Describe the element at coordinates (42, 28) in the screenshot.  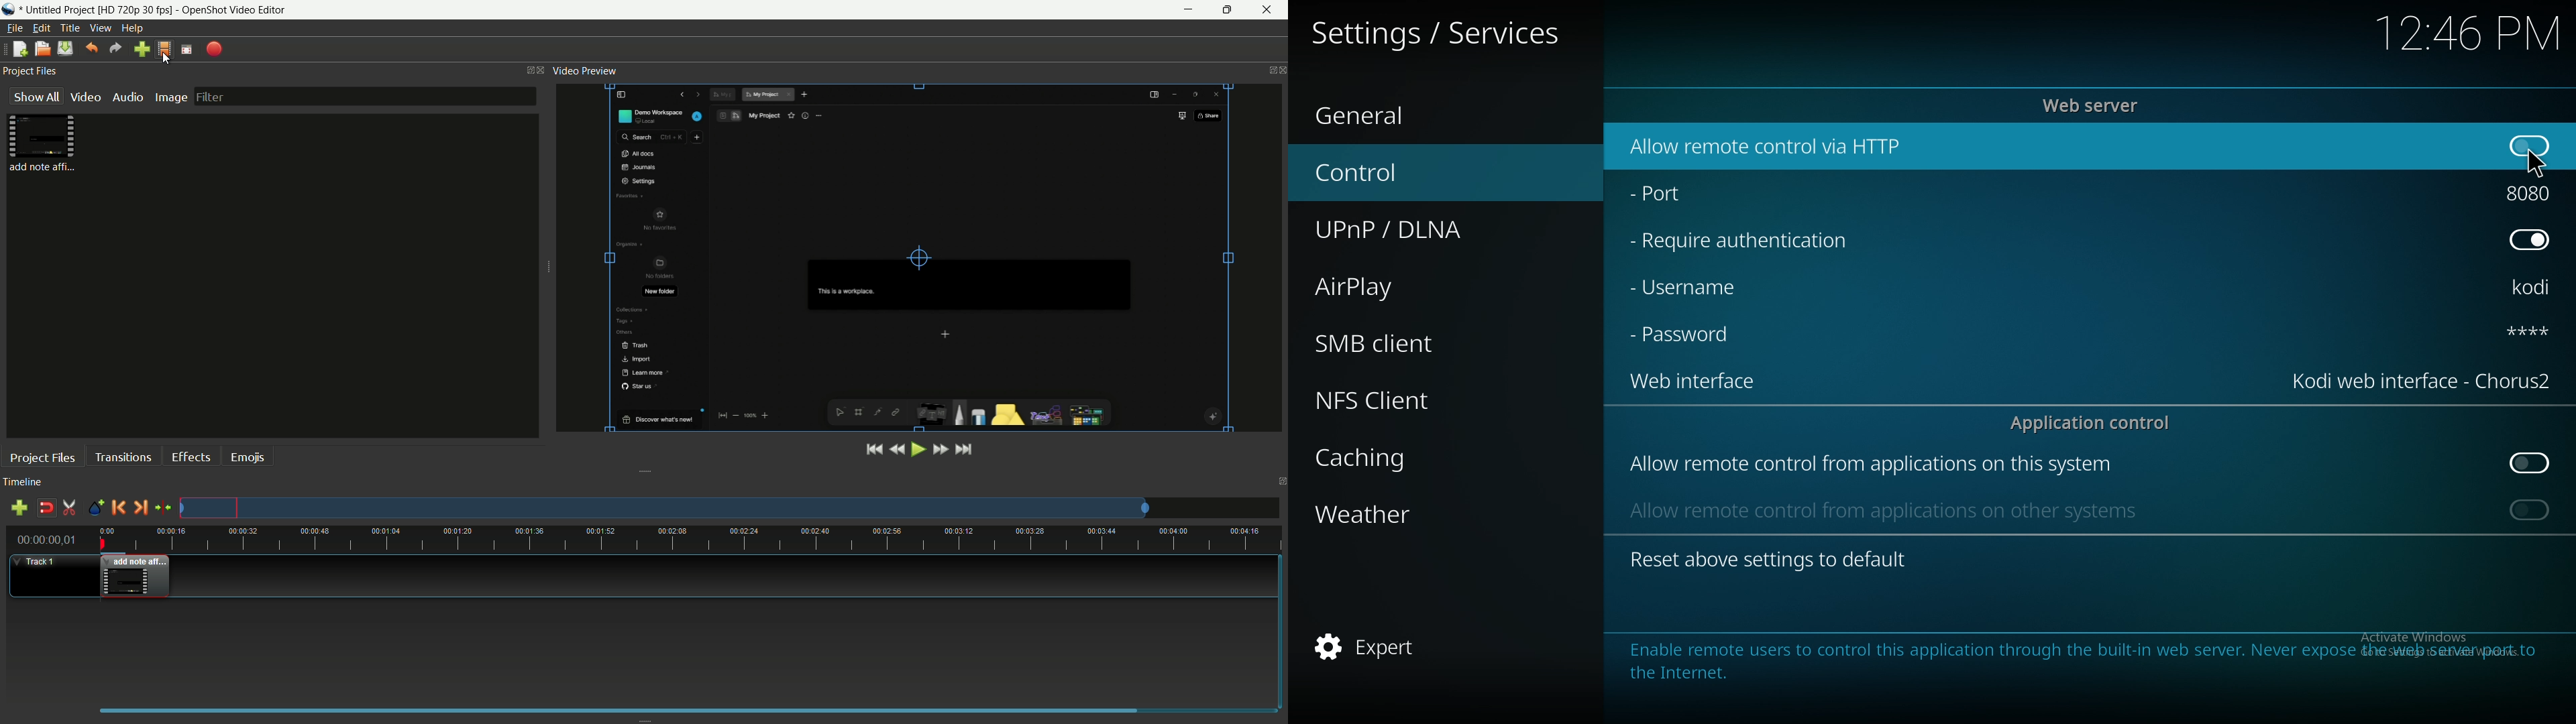
I see `edit menu` at that location.